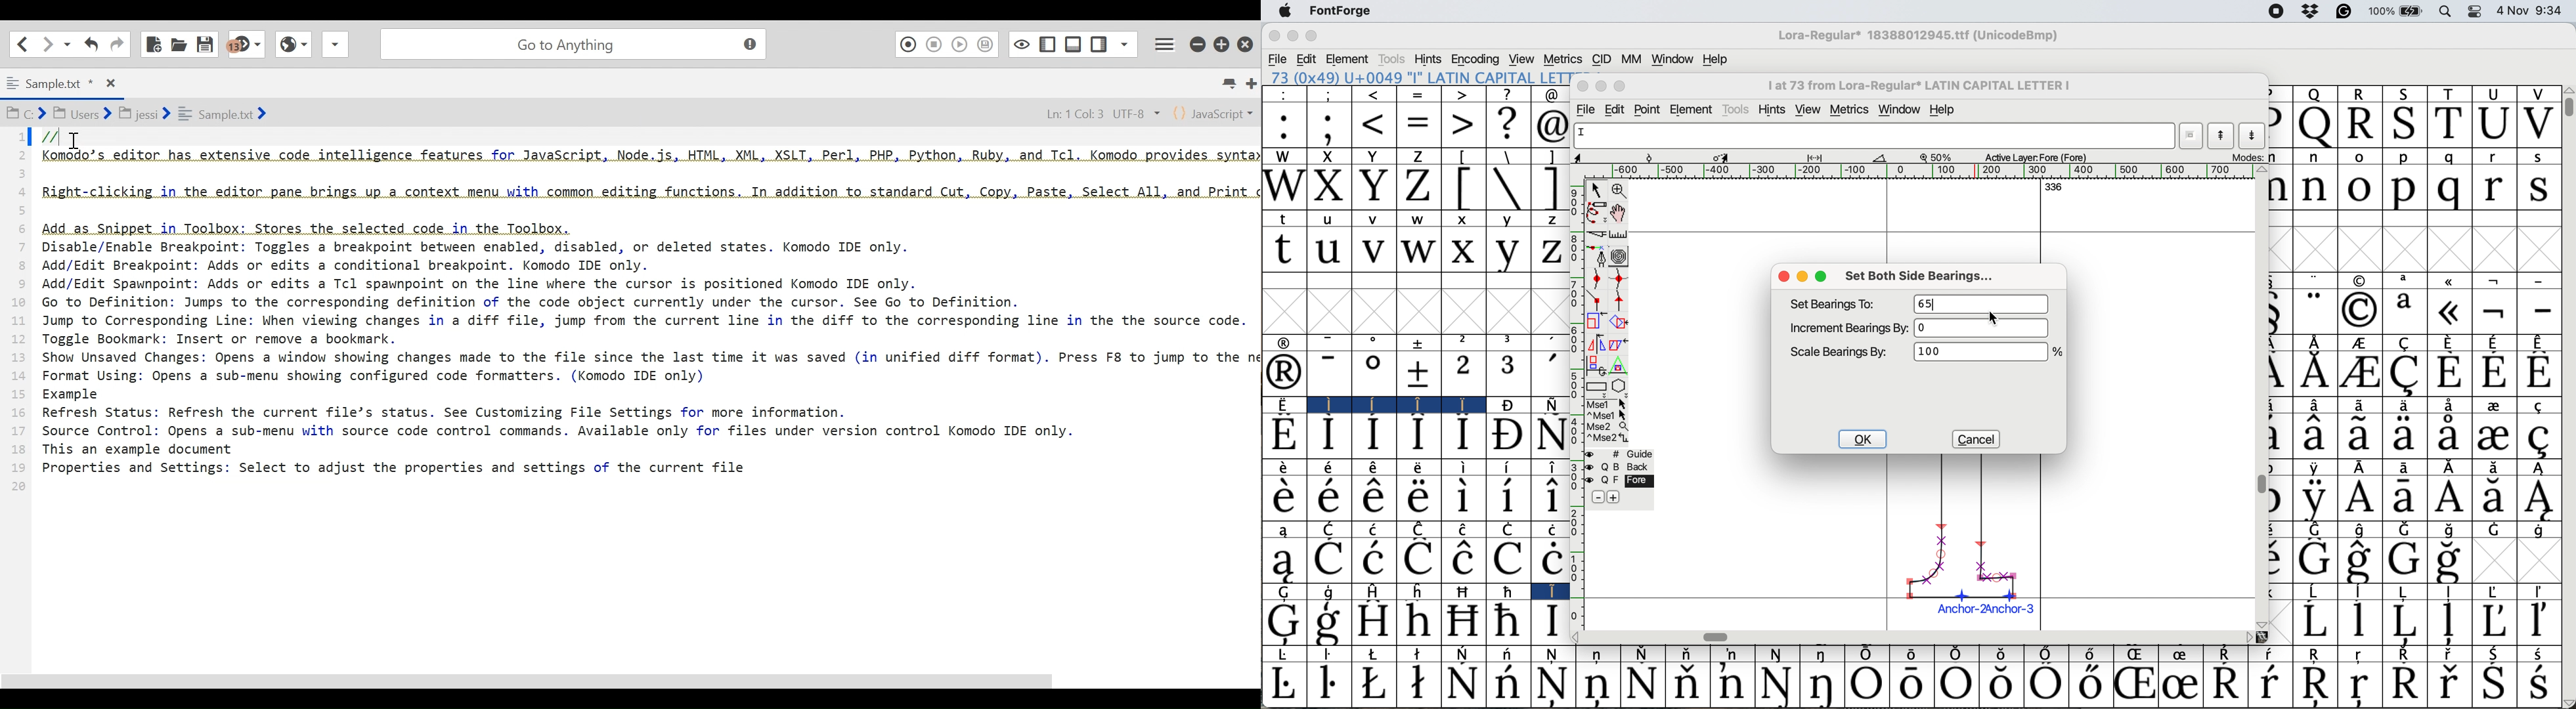 The image size is (2576, 728). What do you see at coordinates (2265, 637) in the screenshot?
I see `` at bounding box center [2265, 637].